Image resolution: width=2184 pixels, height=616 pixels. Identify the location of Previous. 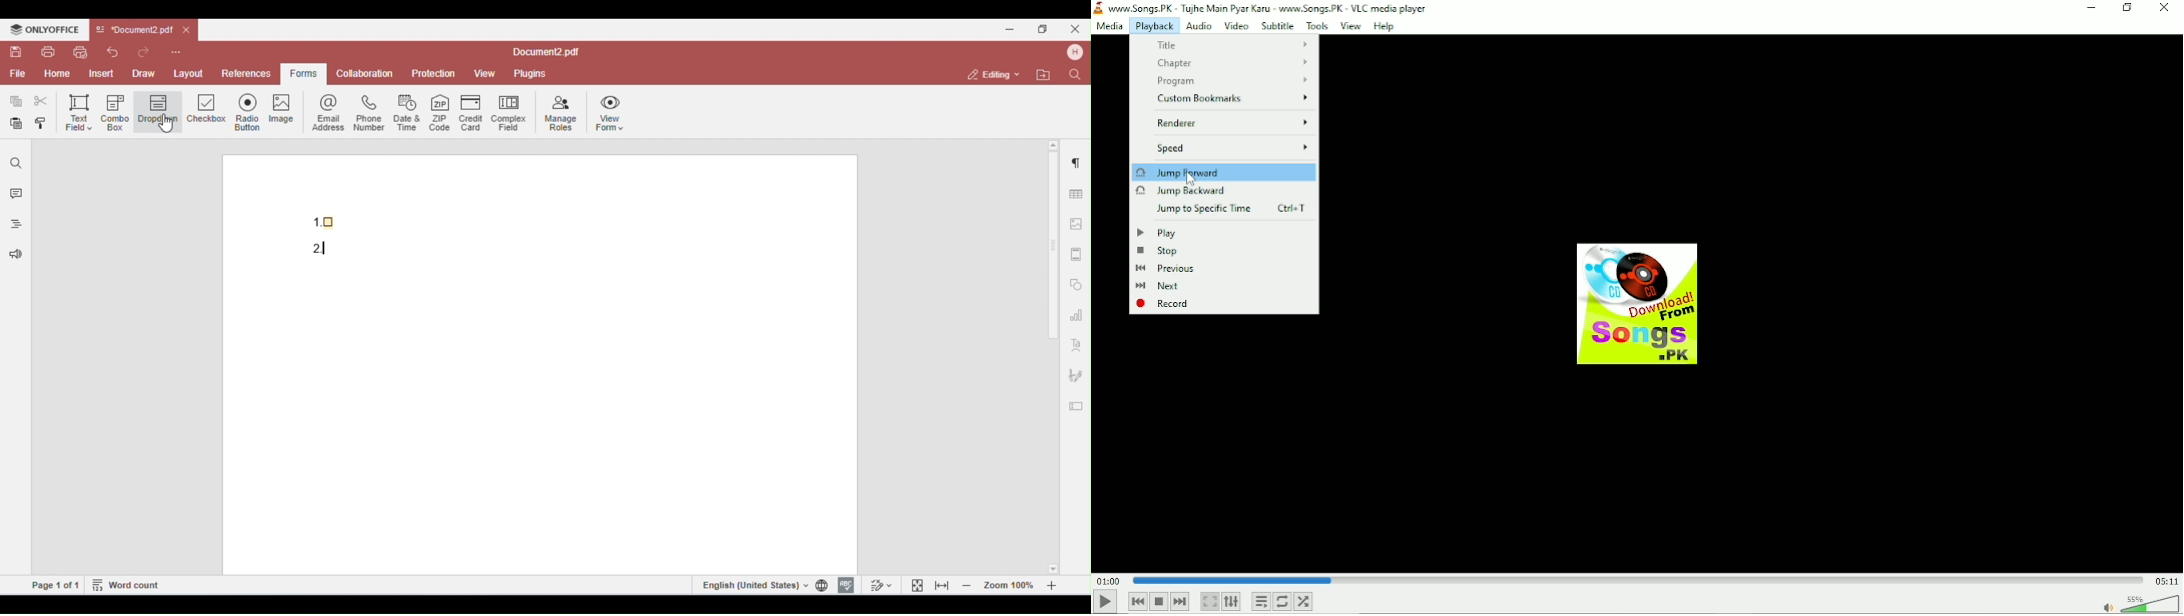
(1138, 602).